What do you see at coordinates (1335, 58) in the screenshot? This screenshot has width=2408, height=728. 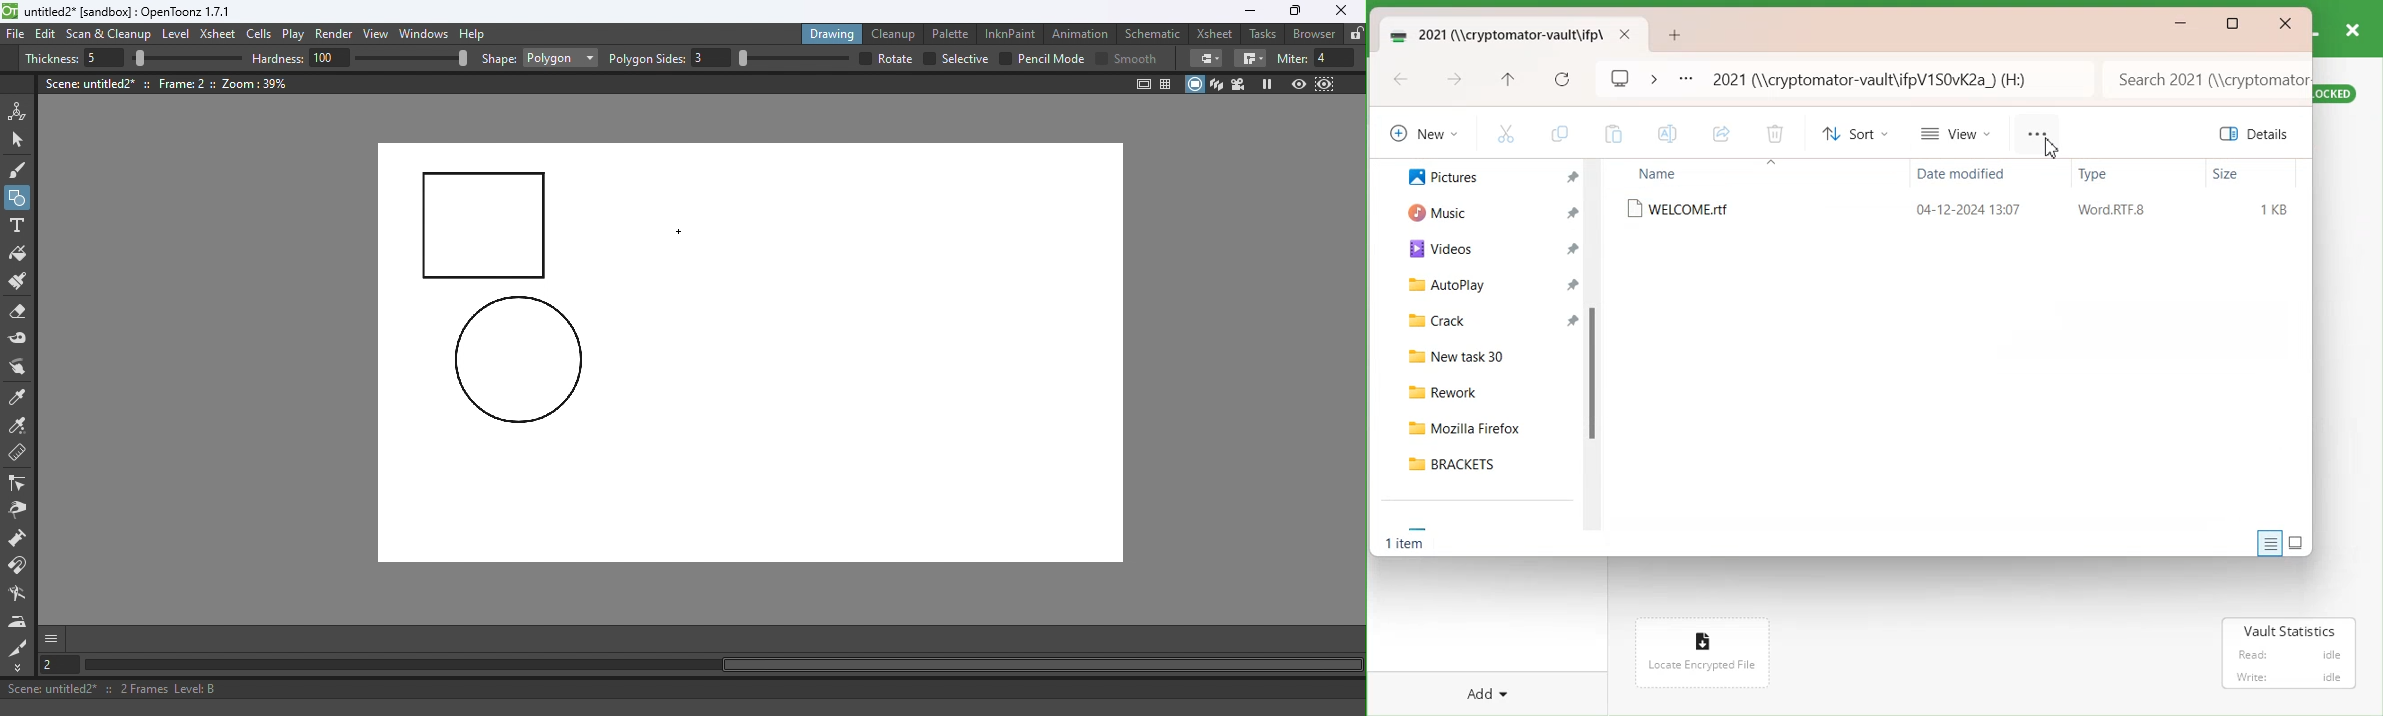 I see `4` at bounding box center [1335, 58].